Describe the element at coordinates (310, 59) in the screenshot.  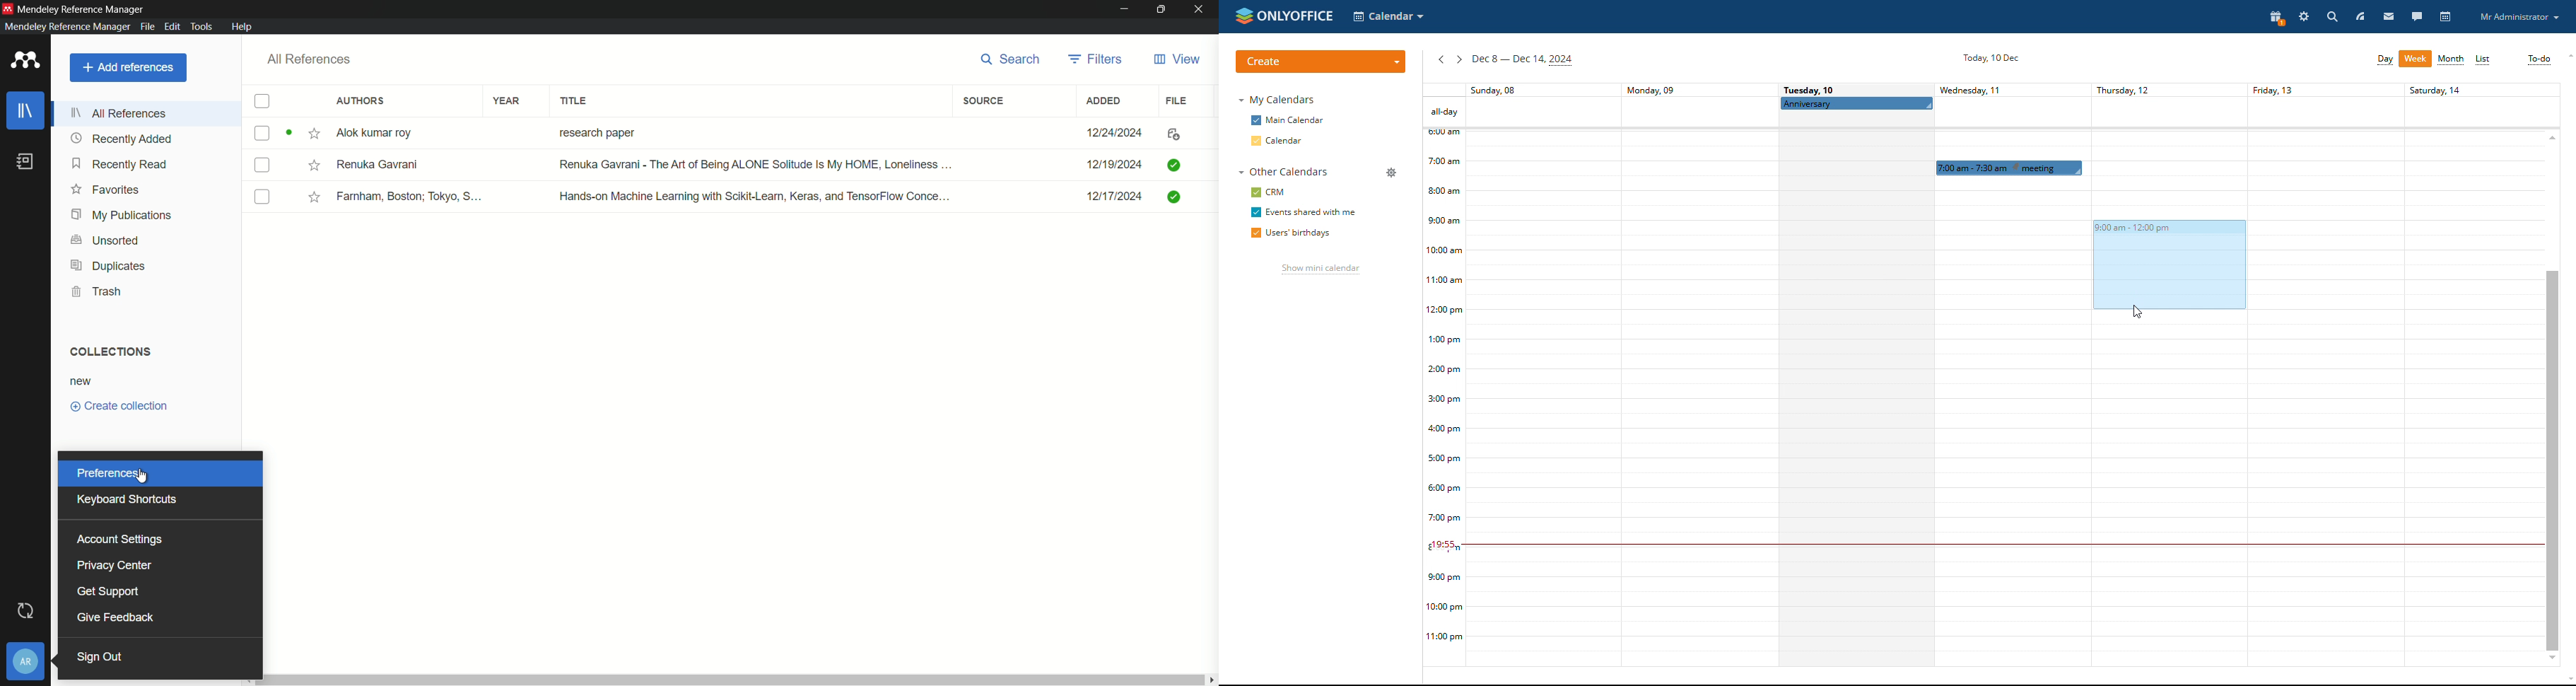
I see `all references` at that location.